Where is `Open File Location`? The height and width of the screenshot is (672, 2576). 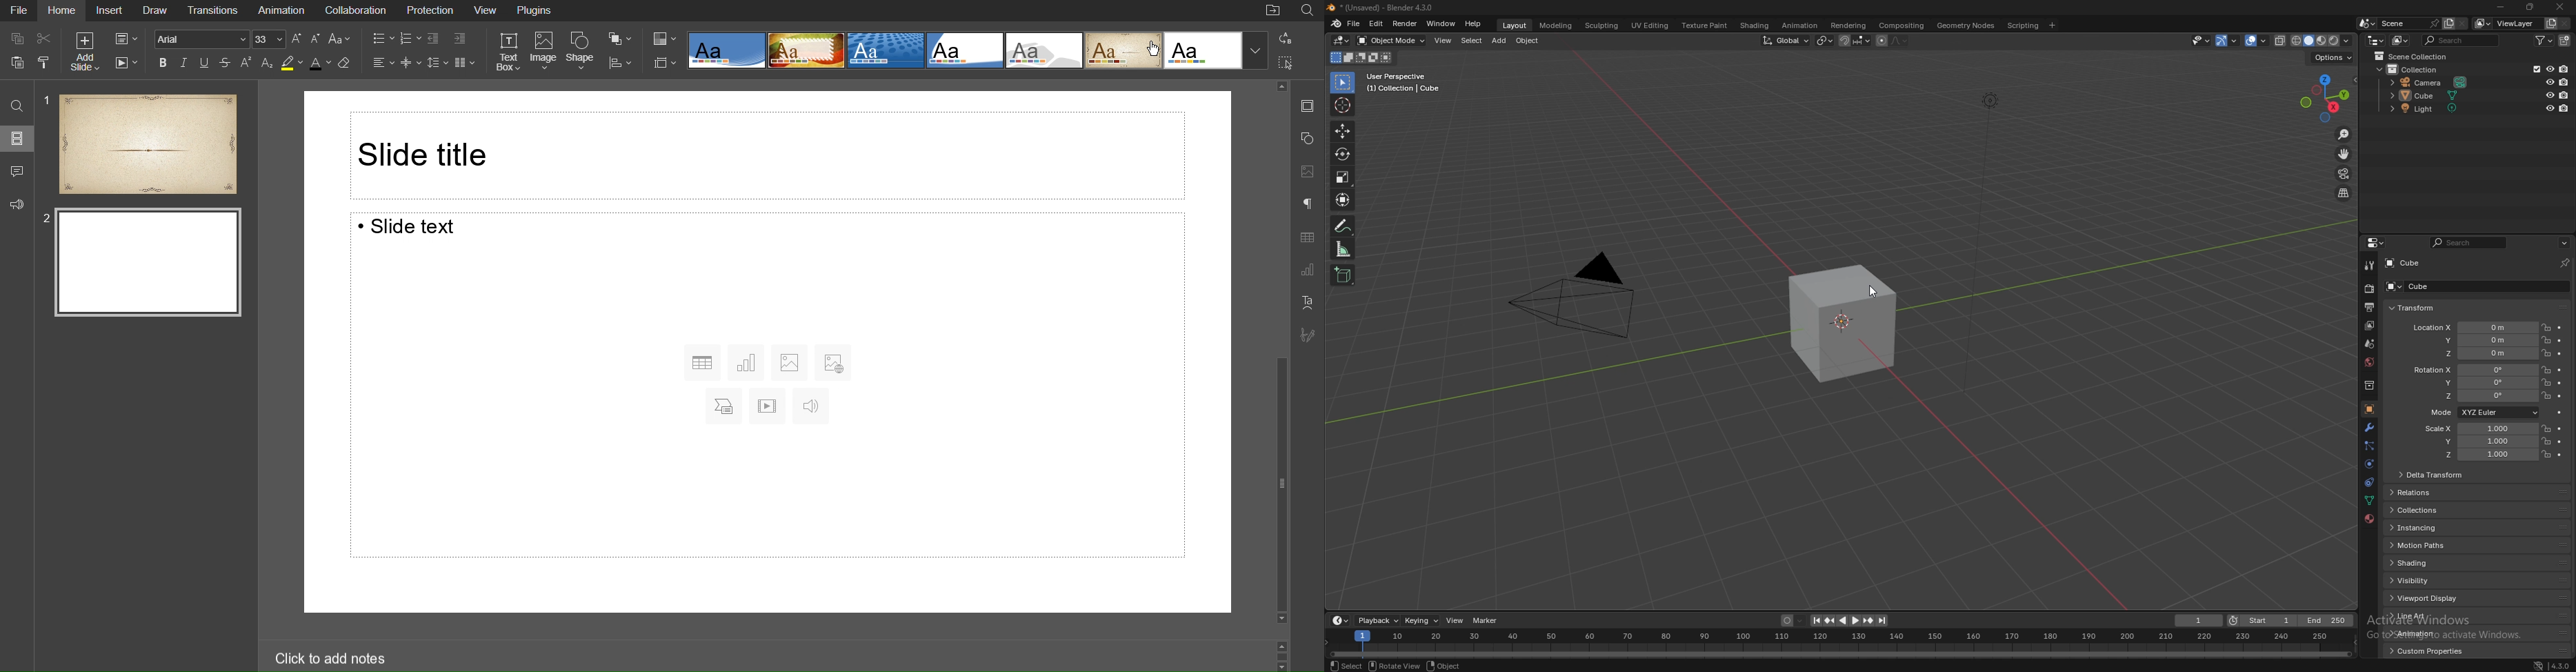
Open File Location is located at coordinates (1272, 12).